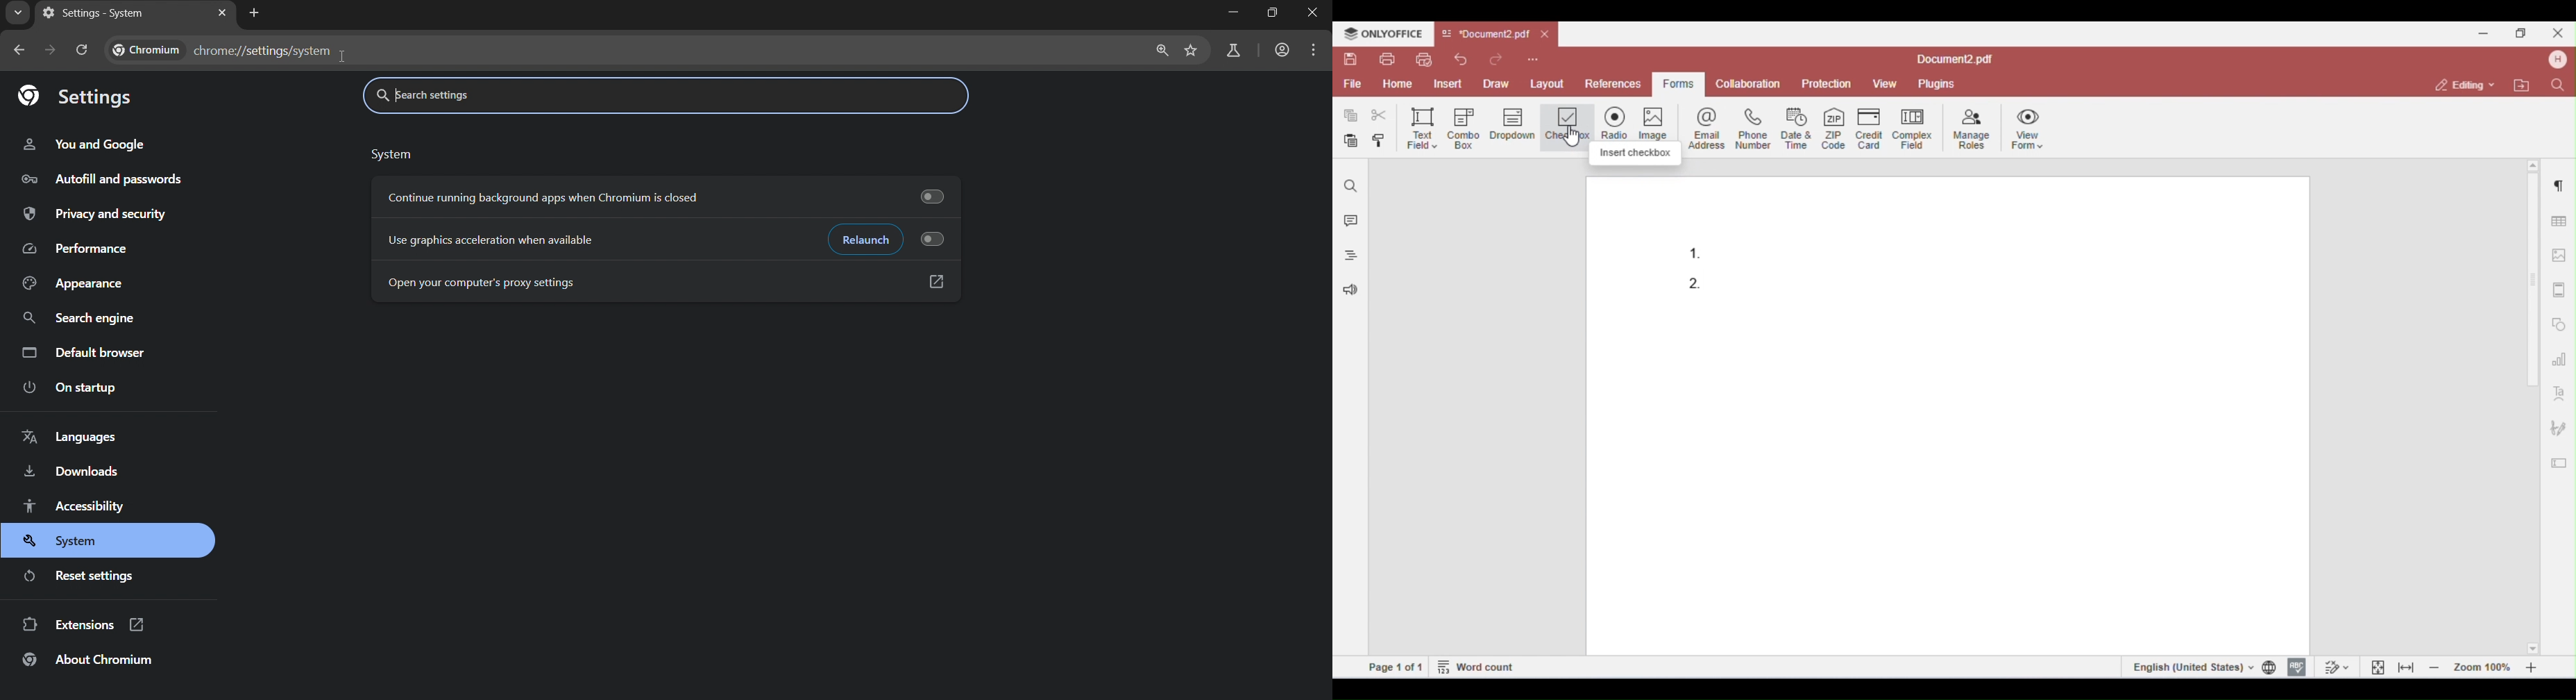 This screenshot has height=700, width=2576. Describe the element at coordinates (1230, 15) in the screenshot. I see `Minimize` at that location.